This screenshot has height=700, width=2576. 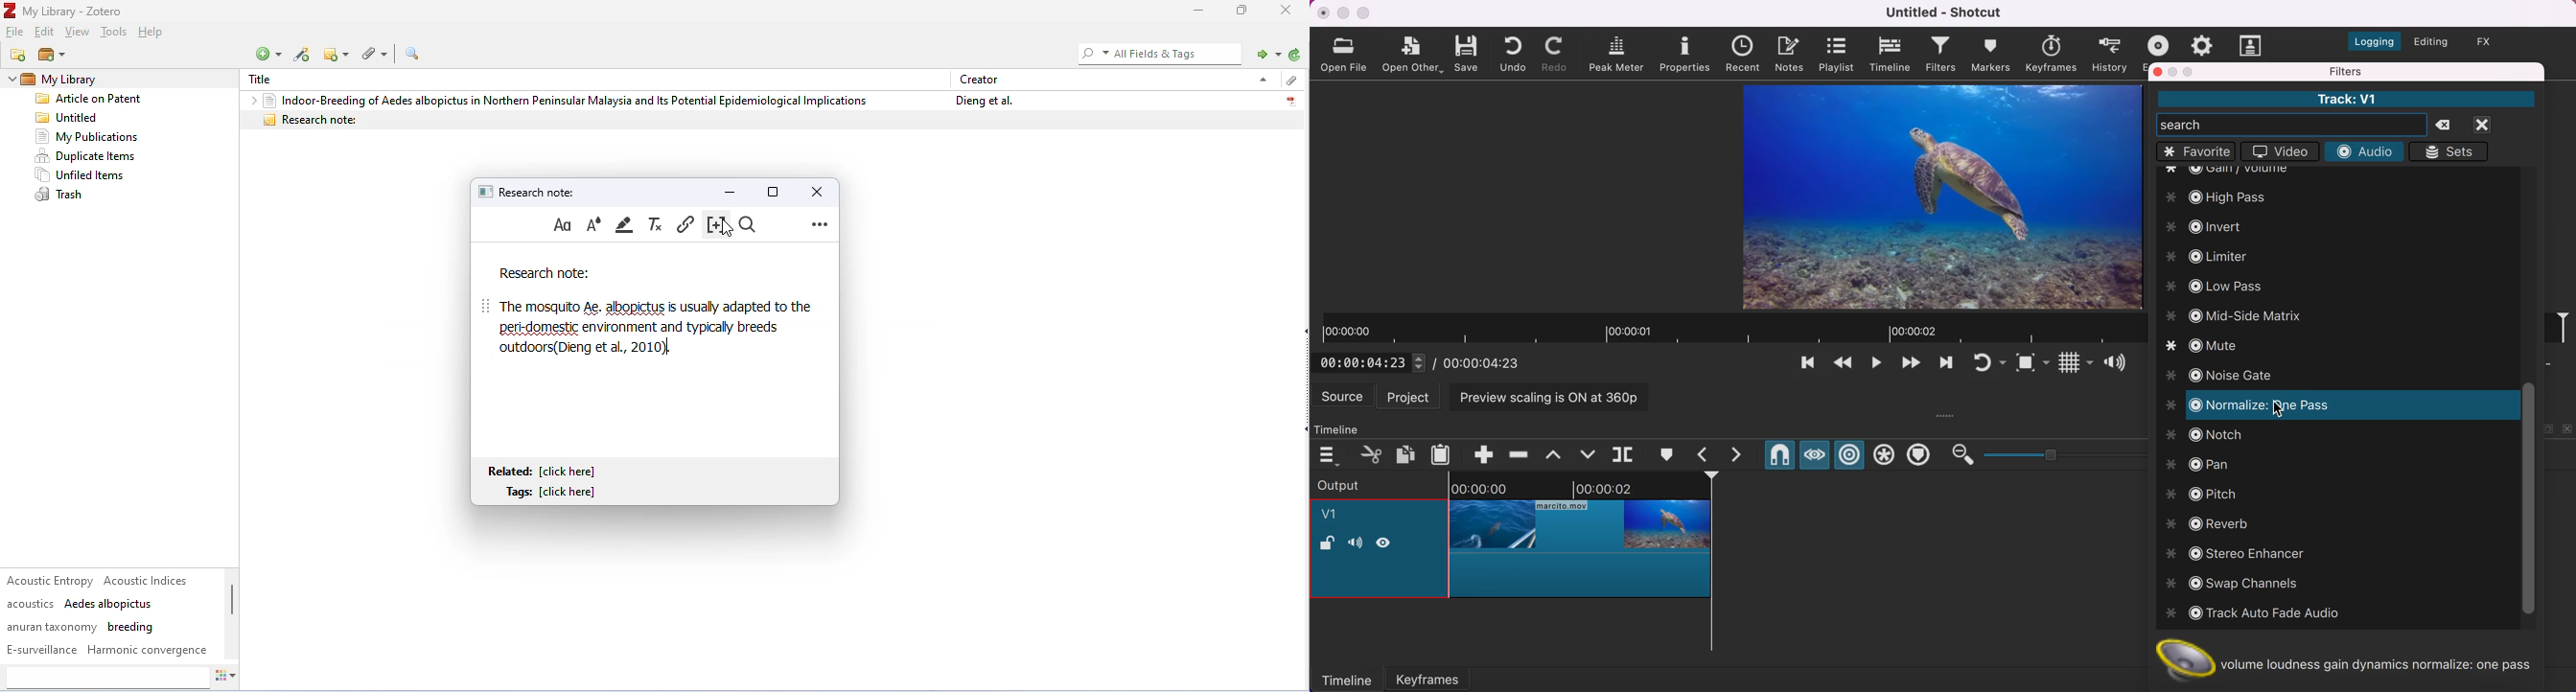 What do you see at coordinates (1946, 12) in the screenshot?
I see `Untitled - Shotcut` at bounding box center [1946, 12].